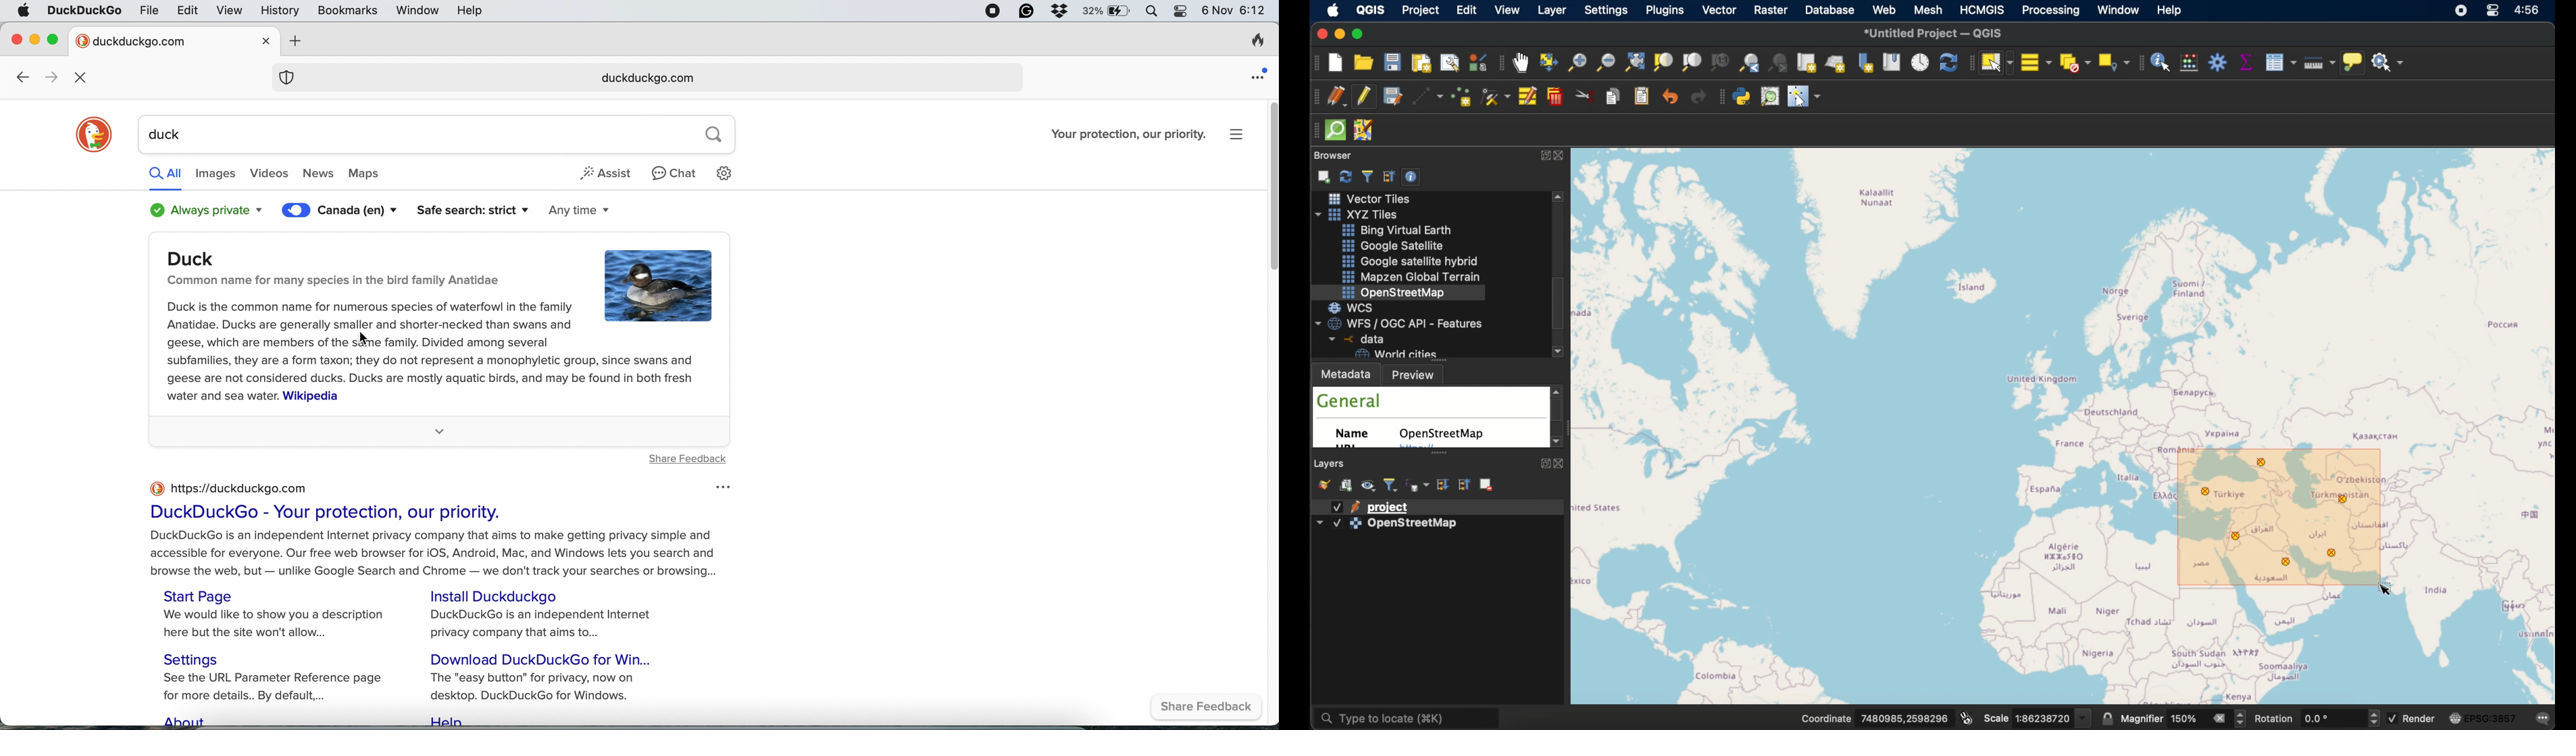 This screenshot has height=756, width=2576. What do you see at coordinates (1269, 188) in the screenshot?
I see `vertical scroll bar` at bounding box center [1269, 188].